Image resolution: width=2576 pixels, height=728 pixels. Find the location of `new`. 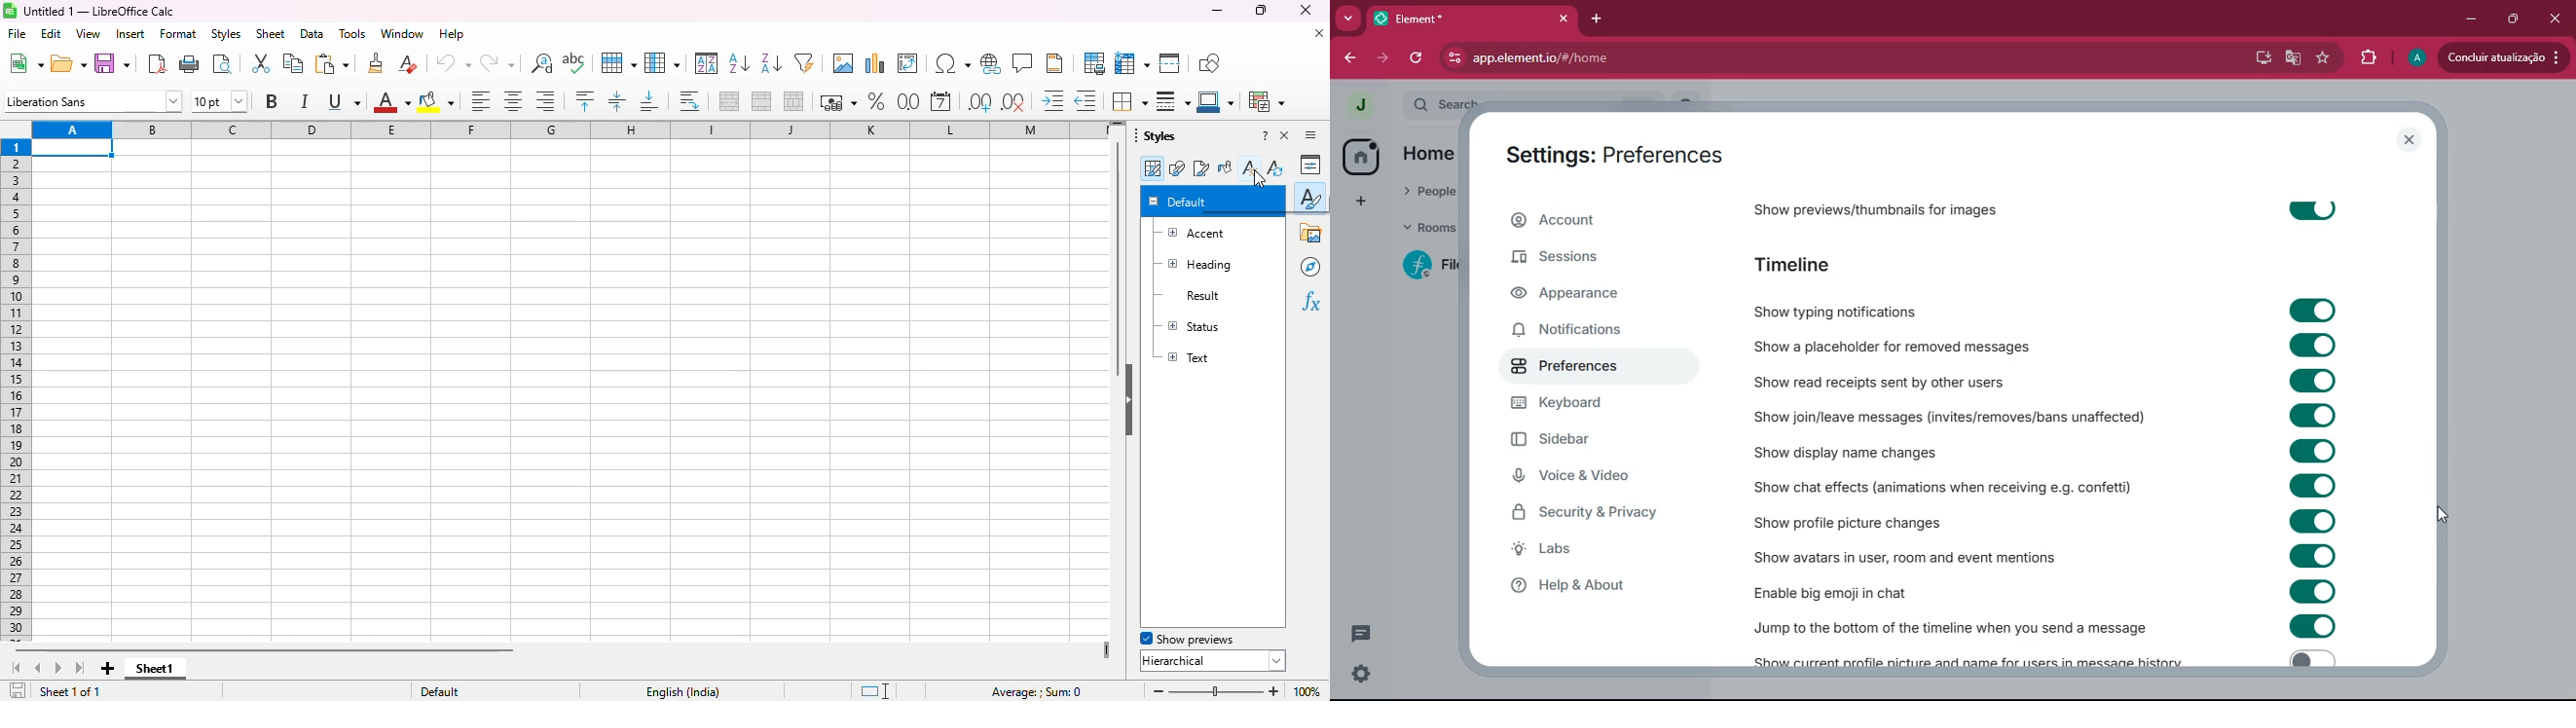

new is located at coordinates (24, 63).